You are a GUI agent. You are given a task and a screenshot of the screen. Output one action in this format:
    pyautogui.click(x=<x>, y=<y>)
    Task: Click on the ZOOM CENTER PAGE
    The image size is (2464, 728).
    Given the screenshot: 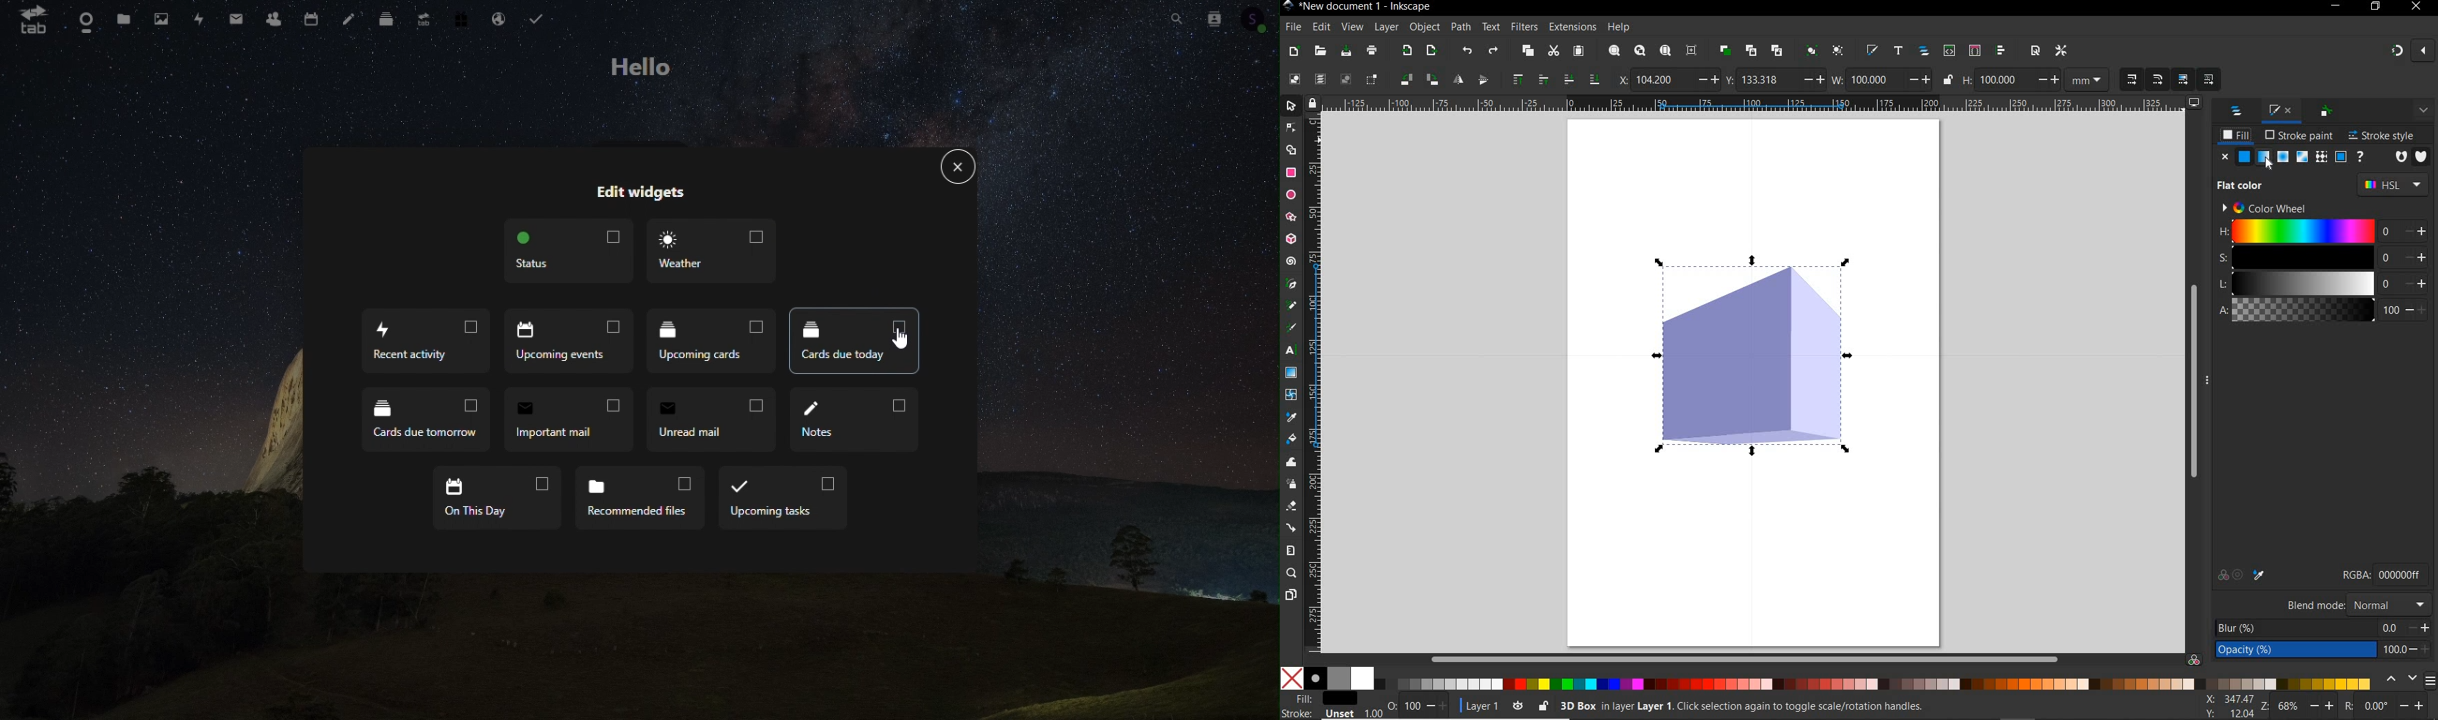 What is the action you would take?
    pyautogui.click(x=1692, y=50)
    